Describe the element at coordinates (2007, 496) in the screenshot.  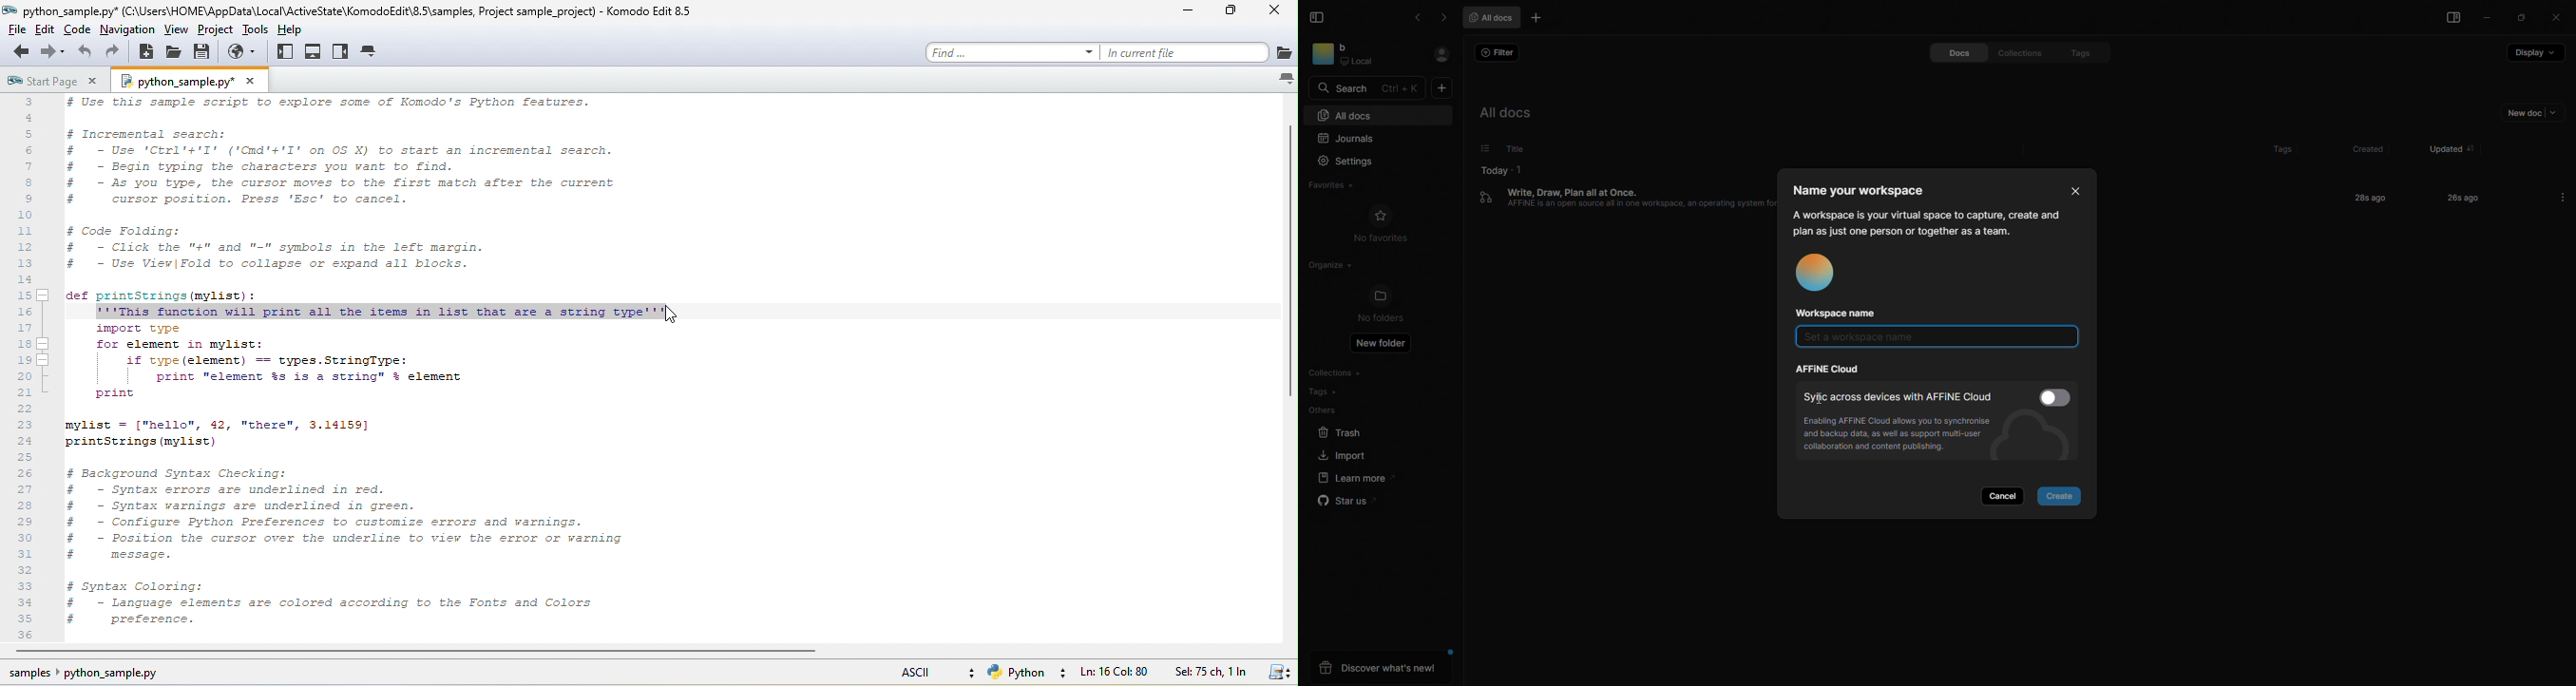
I see `cancel` at that location.